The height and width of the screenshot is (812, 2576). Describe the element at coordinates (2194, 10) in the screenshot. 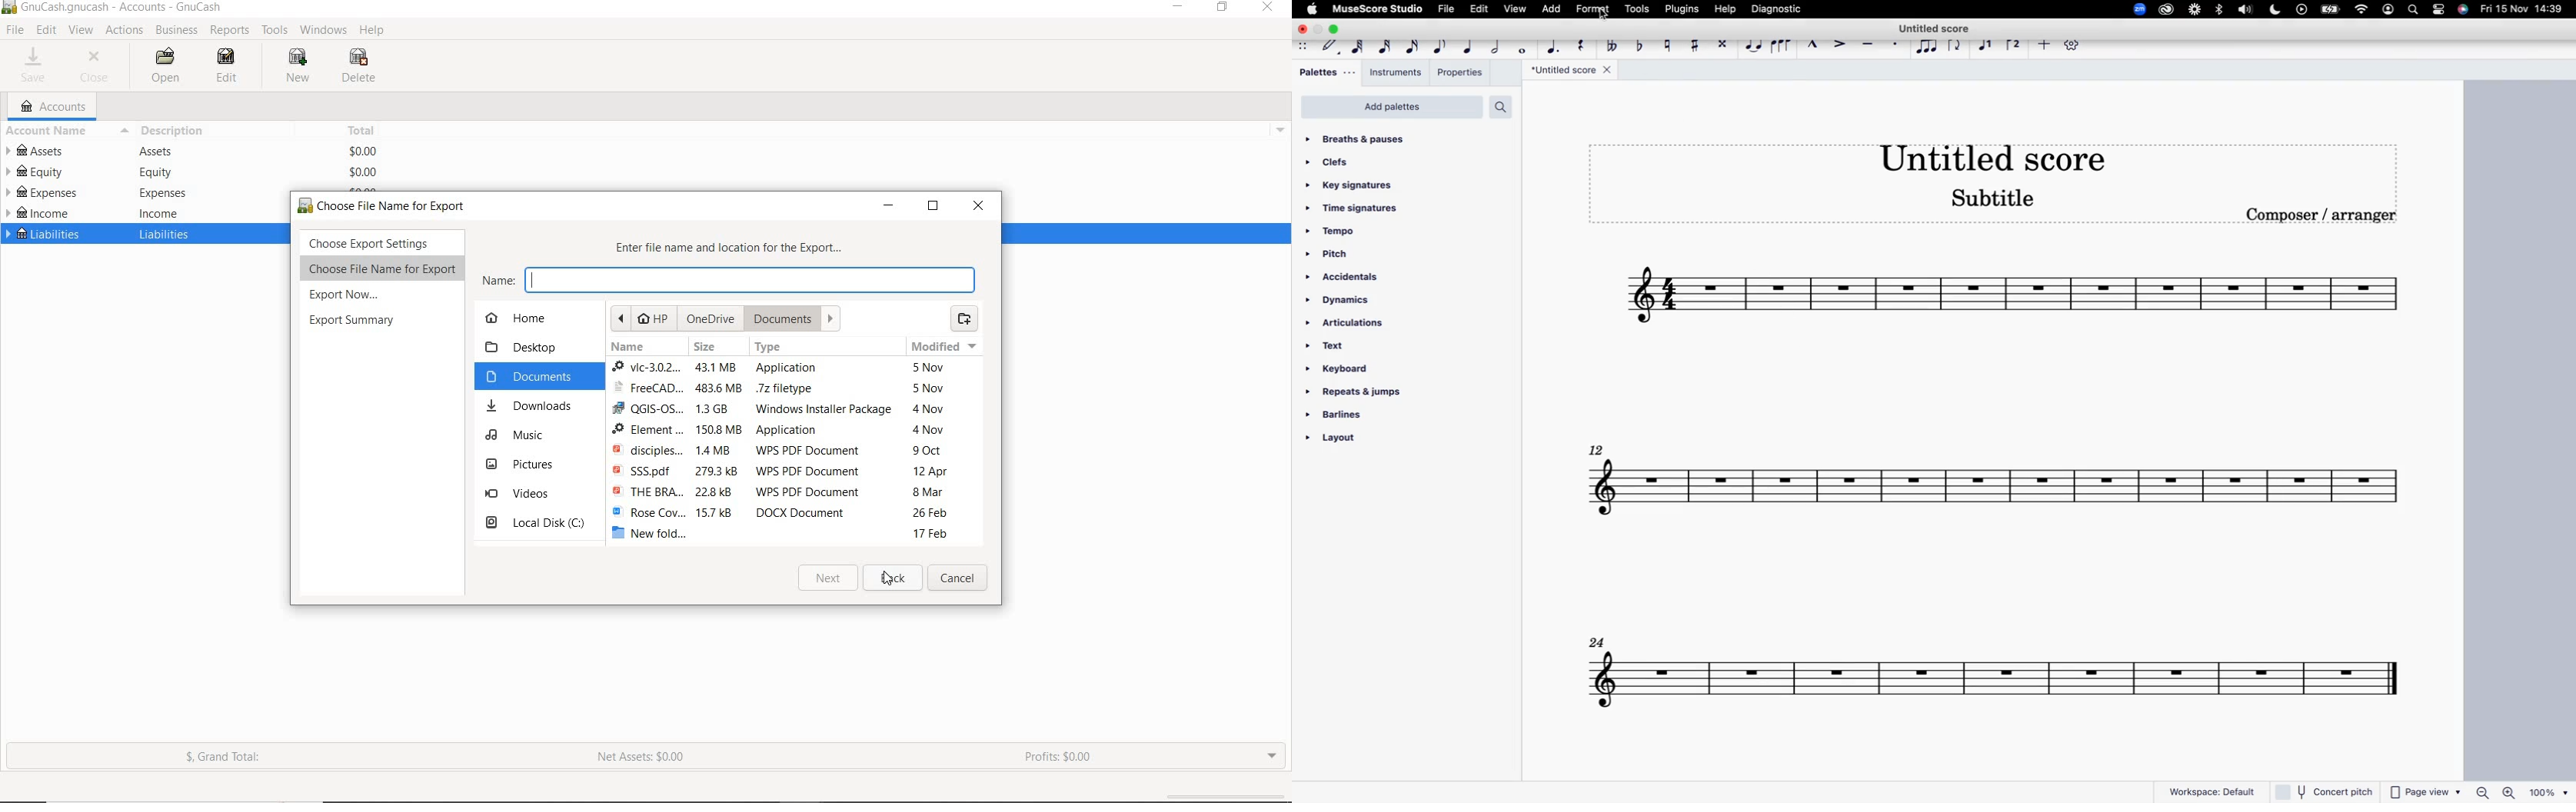

I see `loom` at that location.